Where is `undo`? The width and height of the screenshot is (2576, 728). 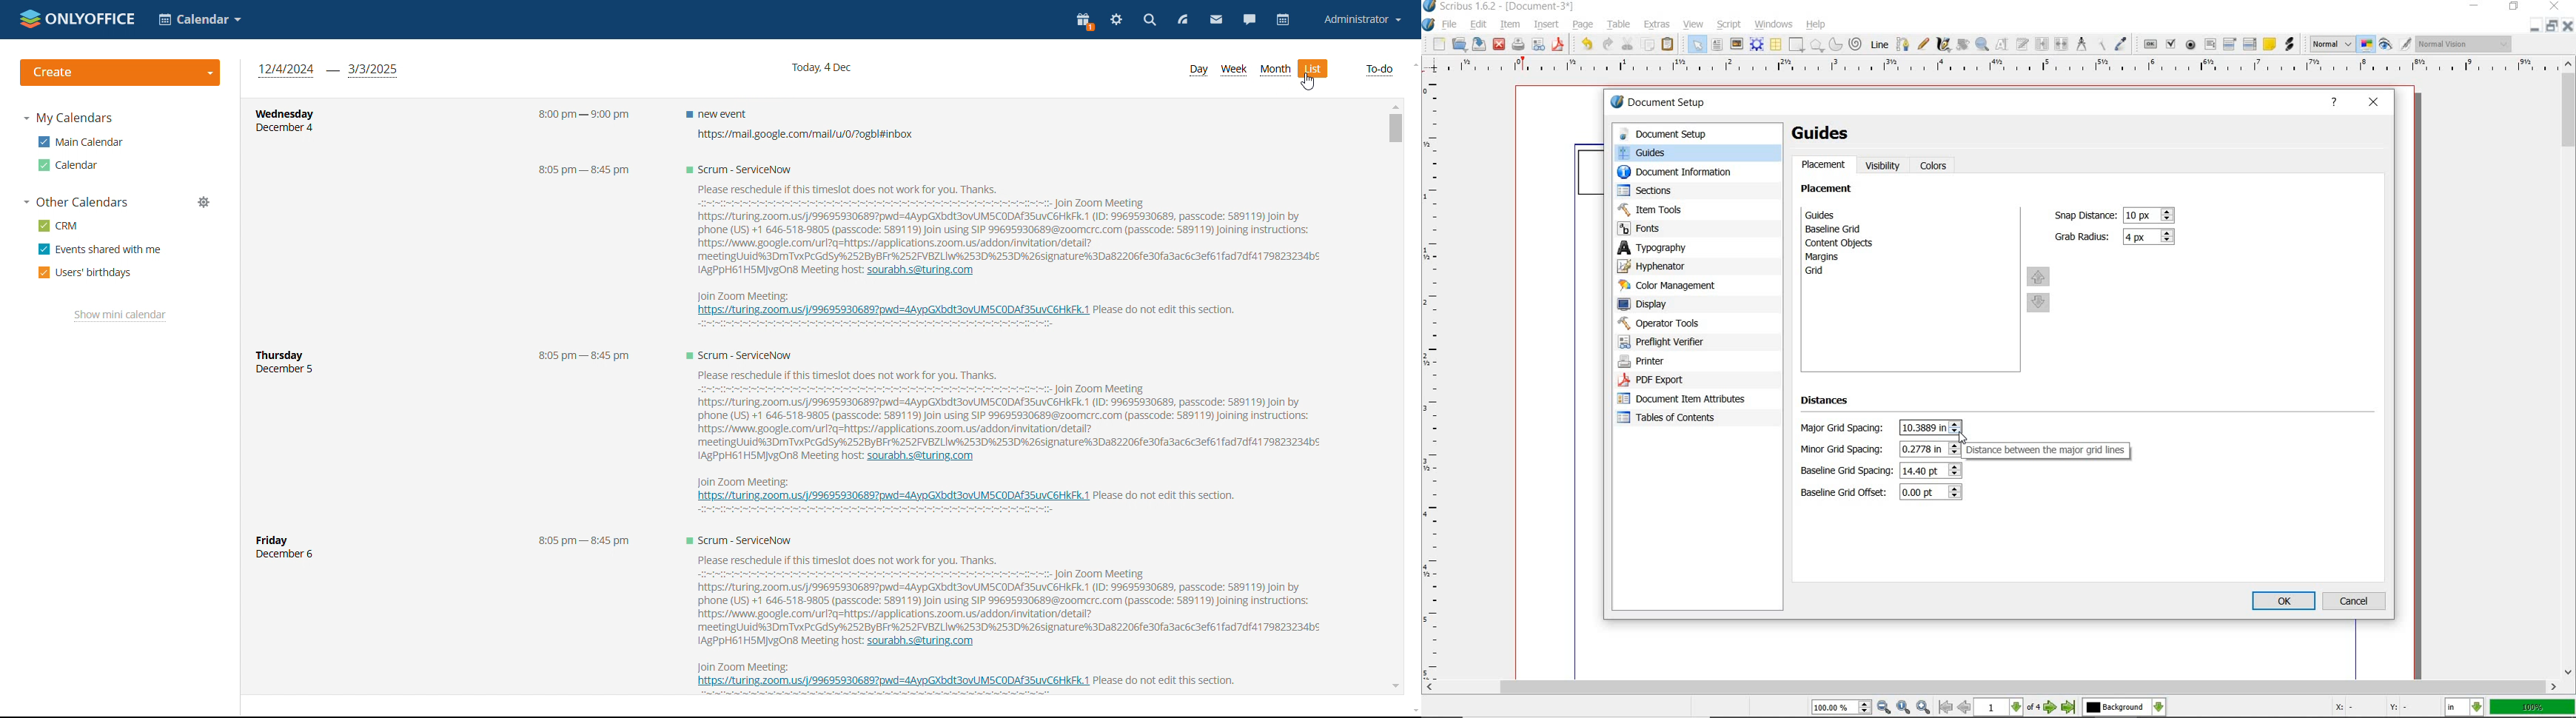
undo is located at coordinates (1585, 45).